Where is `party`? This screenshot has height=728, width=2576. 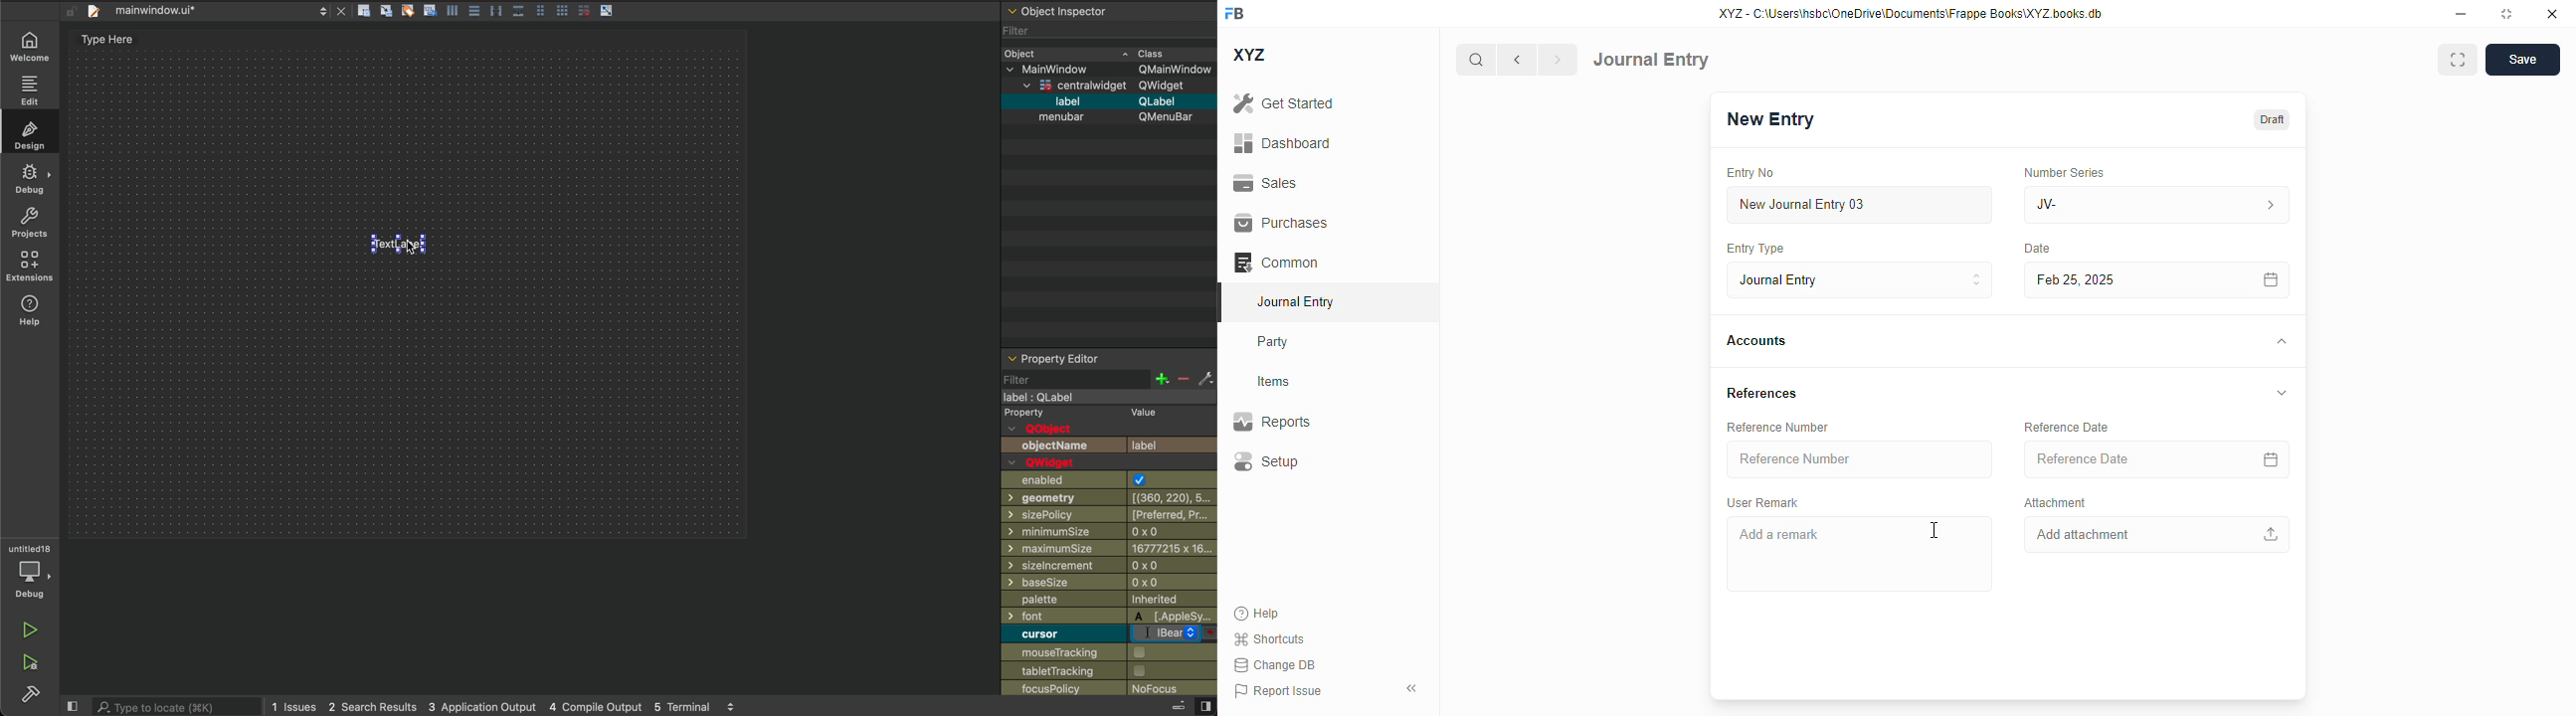
party is located at coordinates (1273, 342).